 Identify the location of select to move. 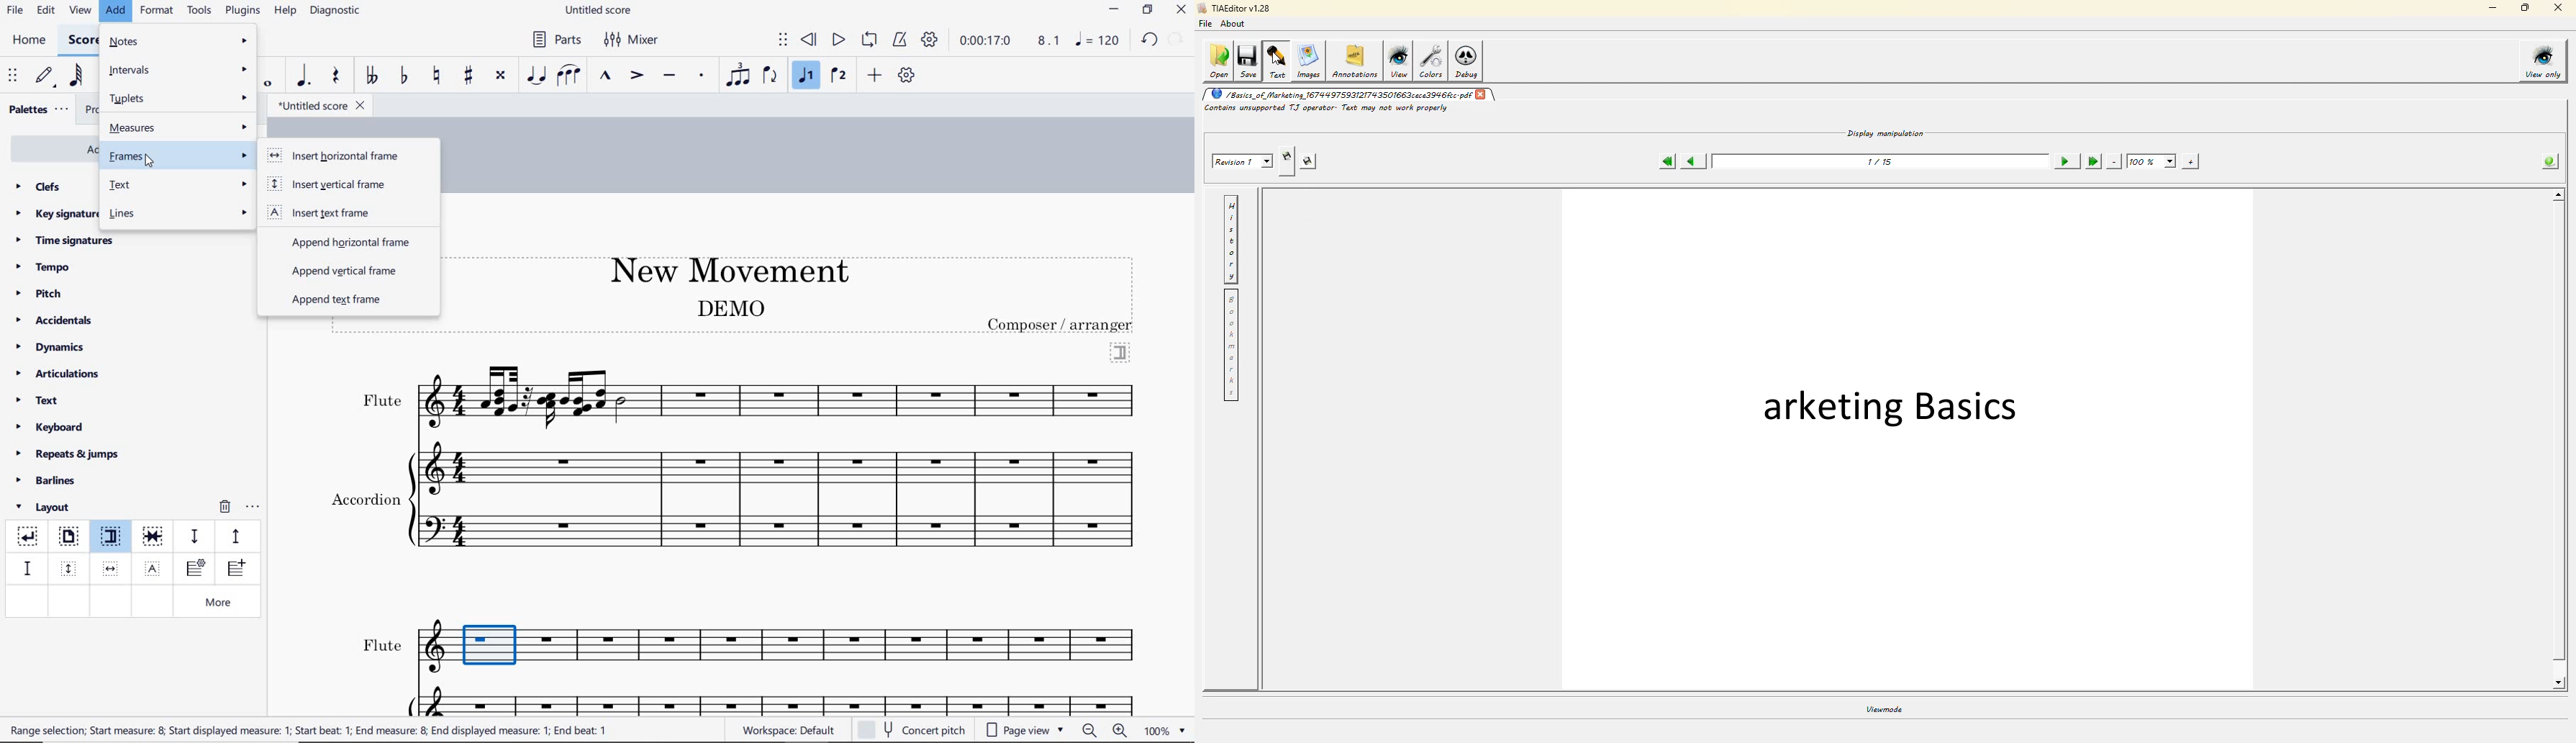
(783, 41).